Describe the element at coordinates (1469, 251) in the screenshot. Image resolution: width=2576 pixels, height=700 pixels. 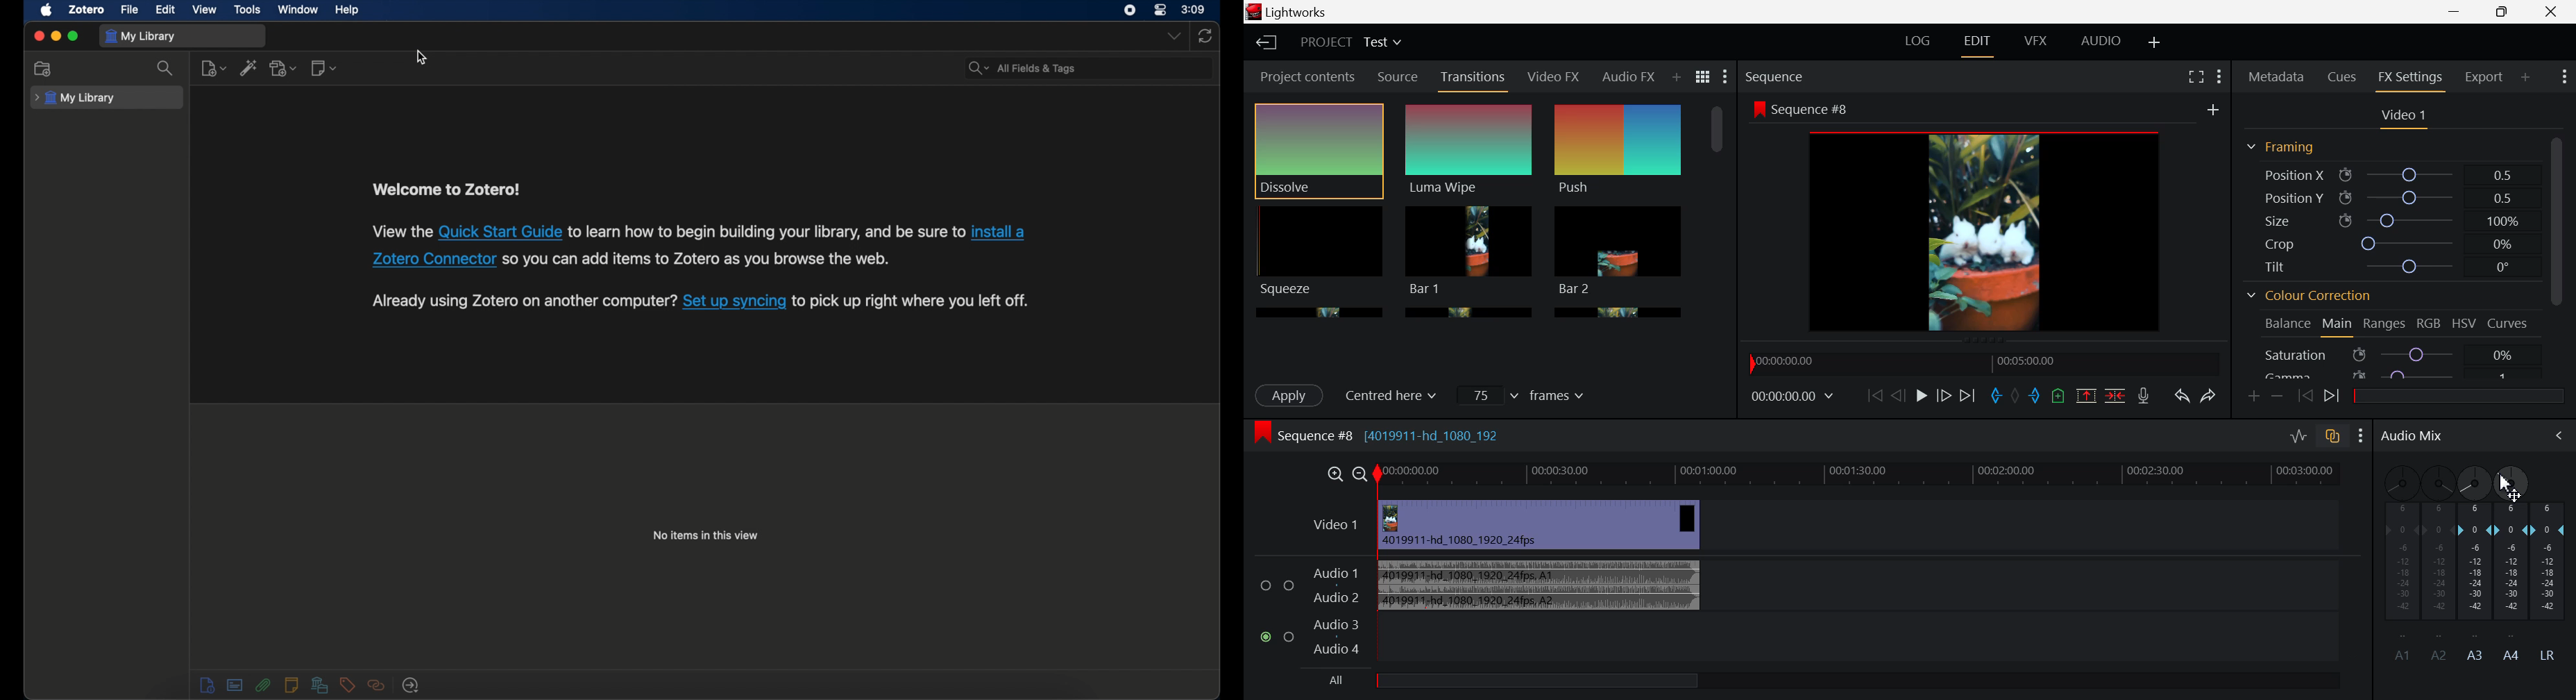
I see `Bar 1` at that location.